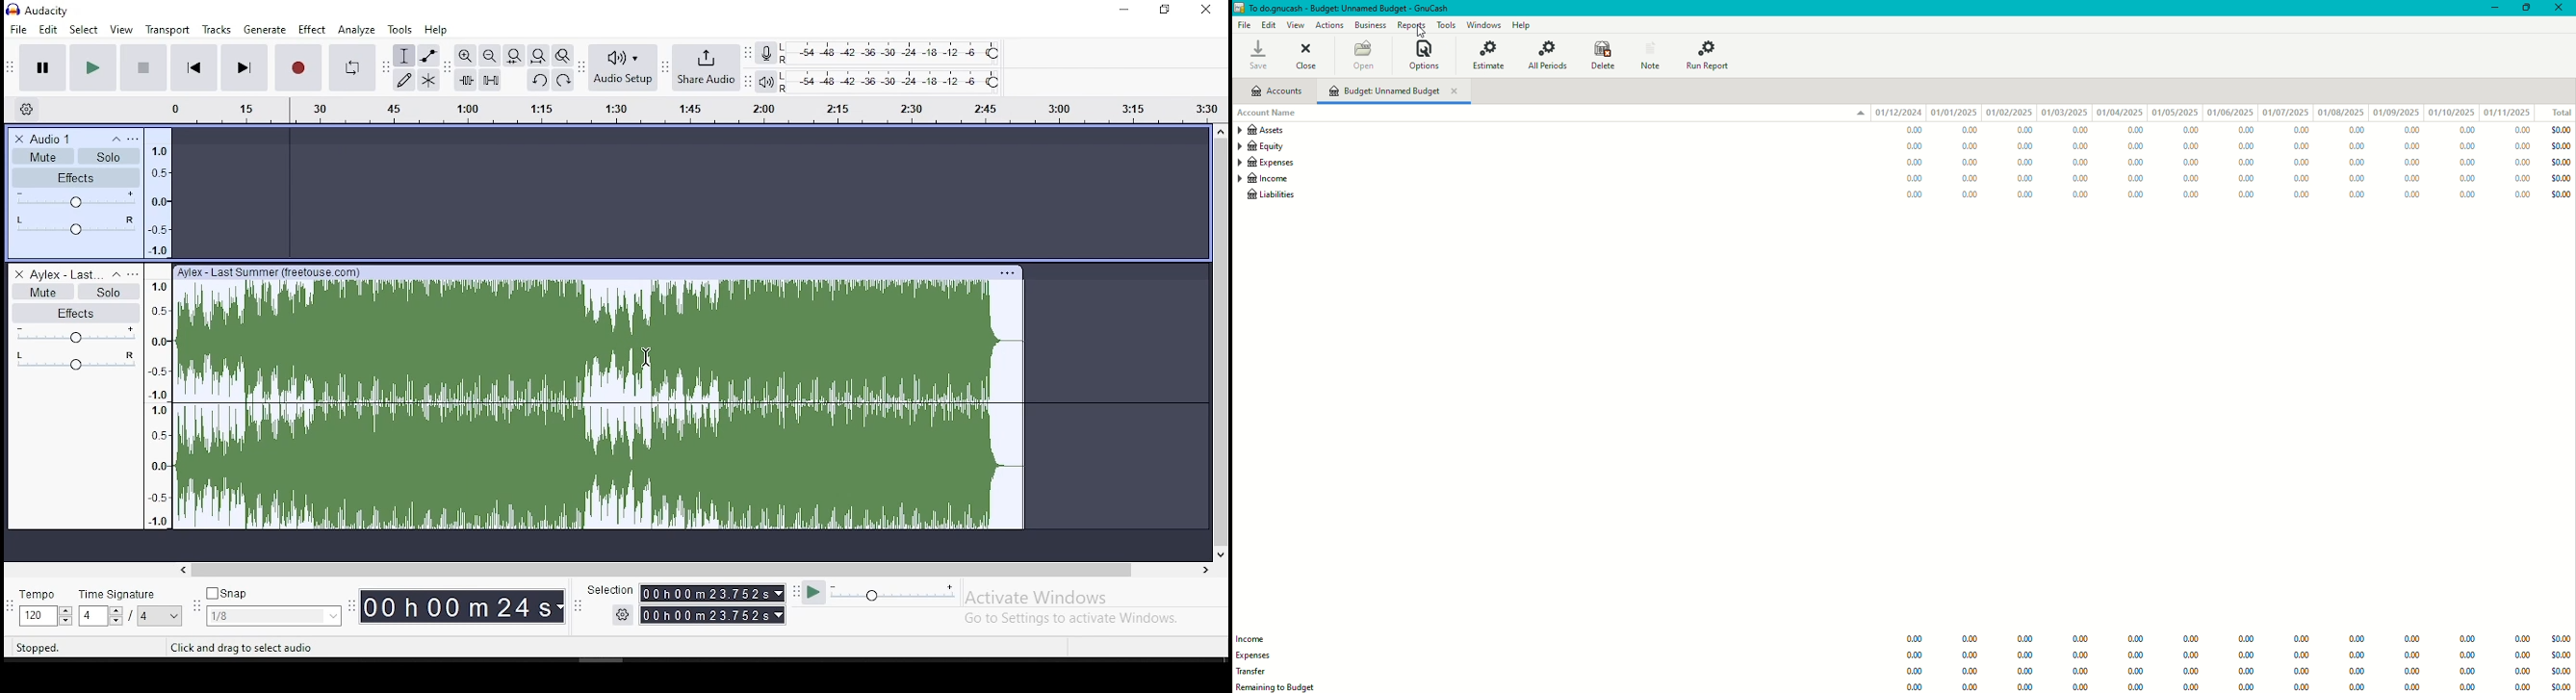 This screenshot has width=2576, height=700. What do you see at coordinates (401, 79) in the screenshot?
I see `draw tool` at bounding box center [401, 79].